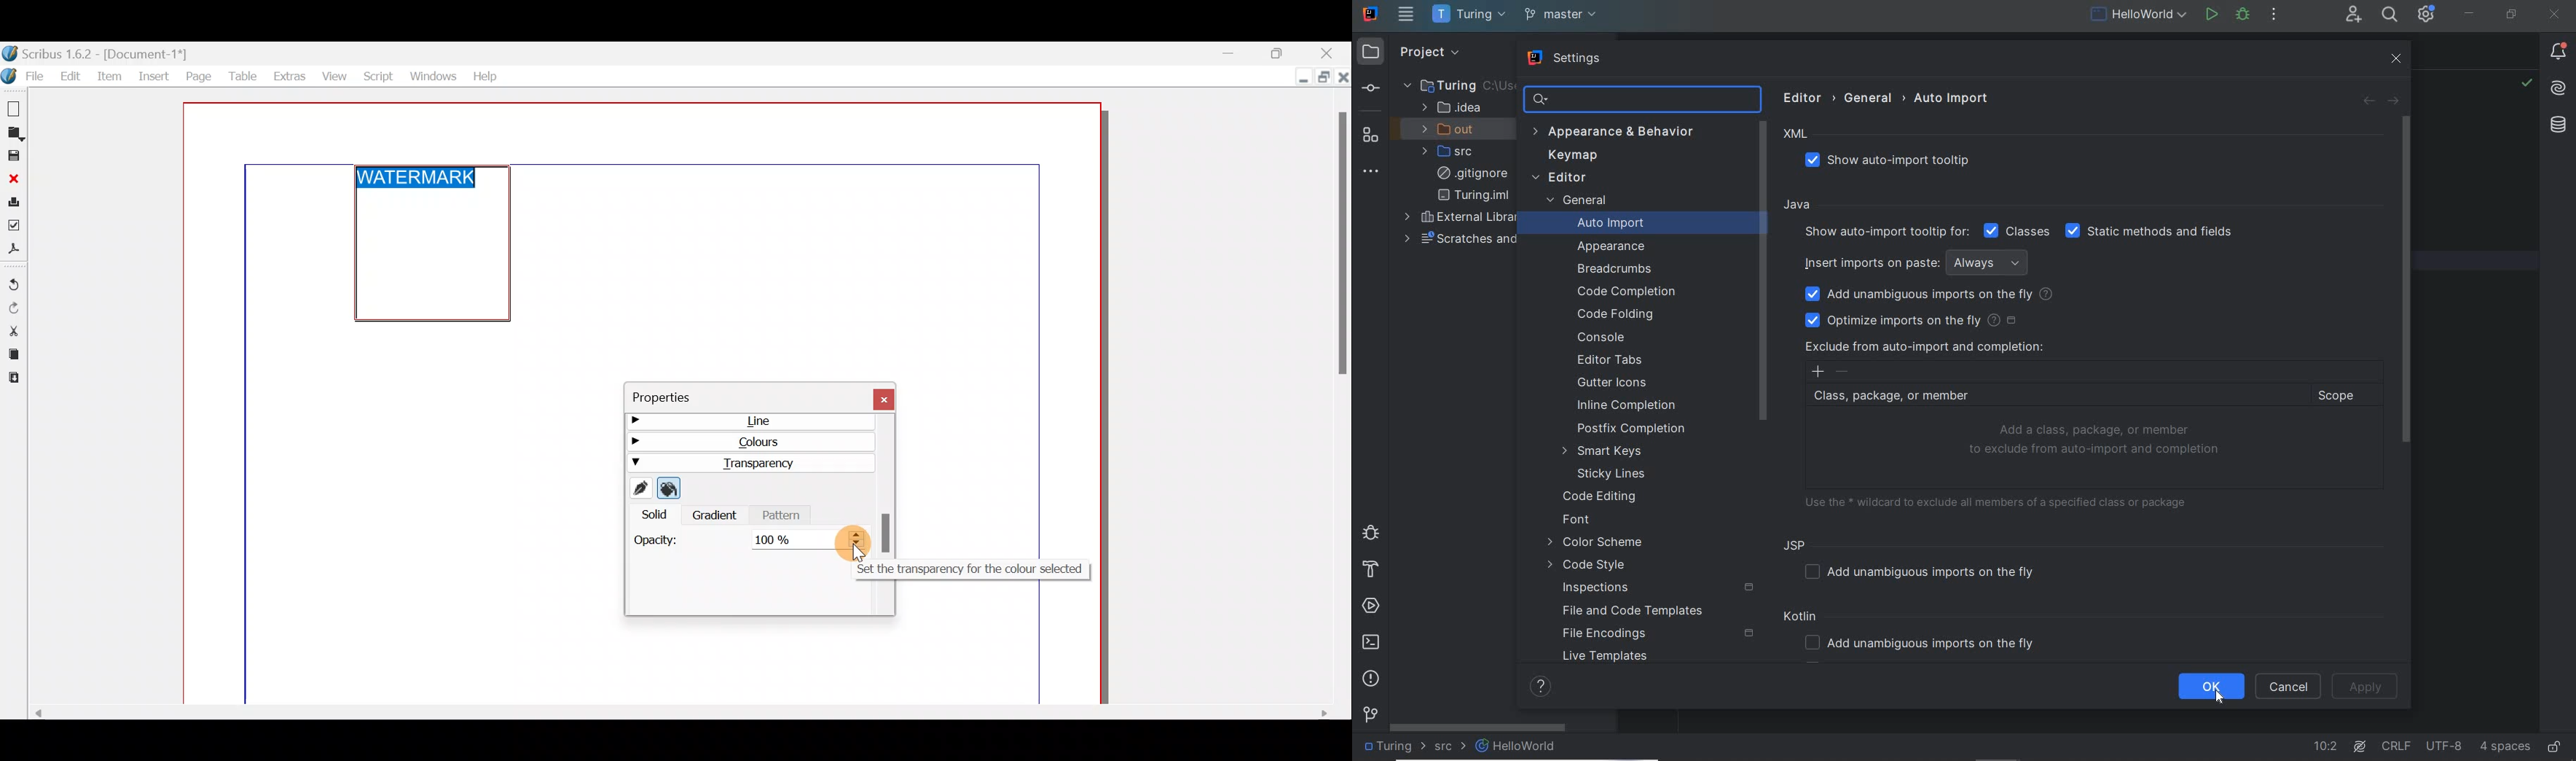  What do you see at coordinates (196, 75) in the screenshot?
I see `Page` at bounding box center [196, 75].